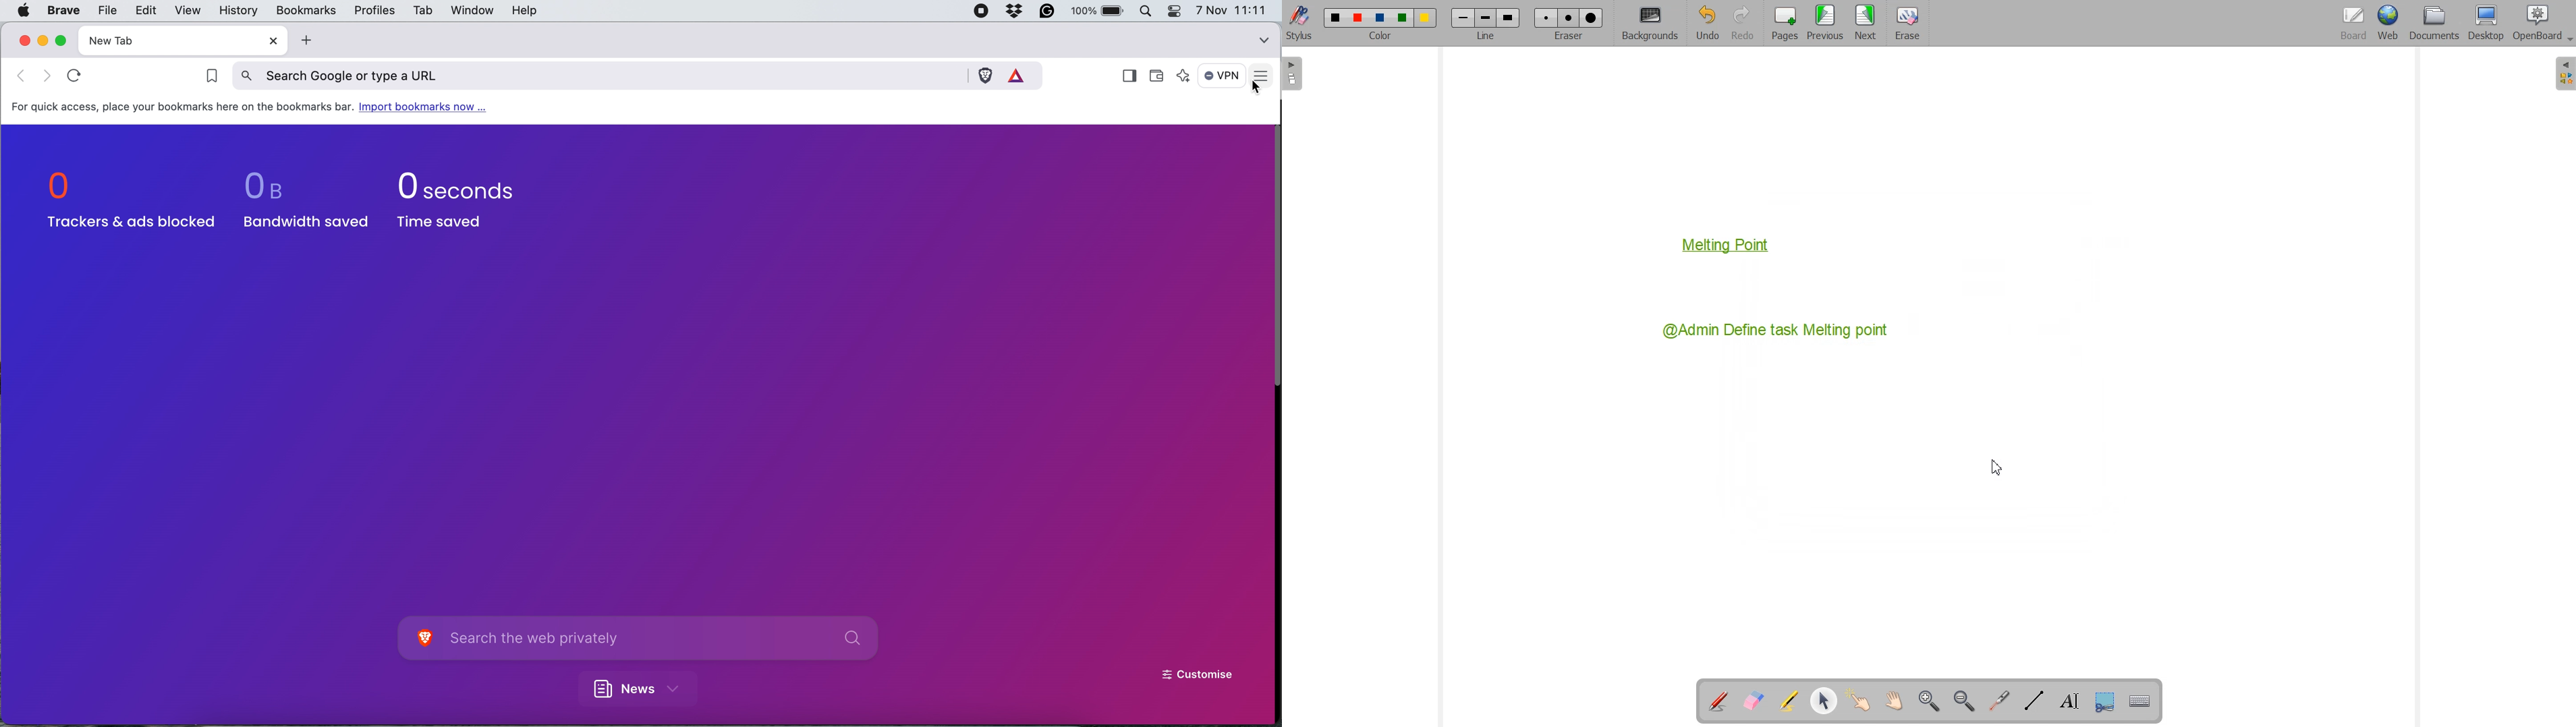  Describe the element at coordinates (1129, 77) in the screenshot. I see `show sidebar` at that location.